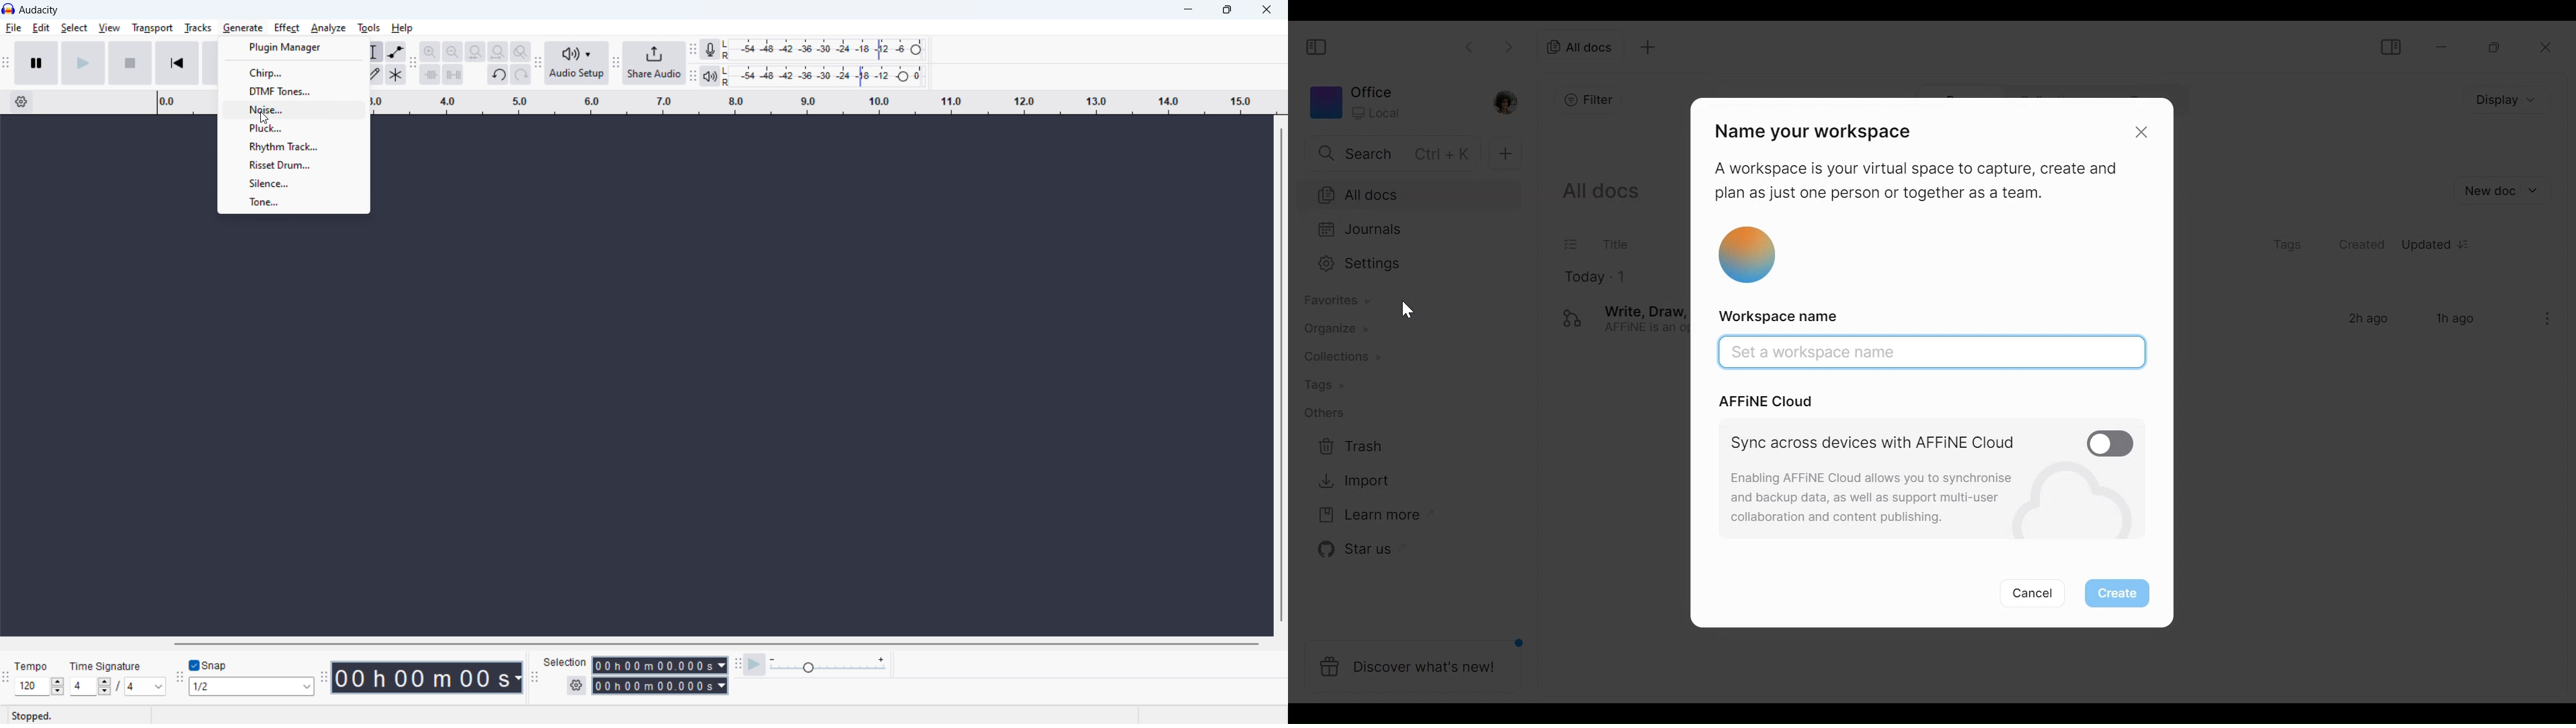  I want to click on Cursor on generate, so click(243, 27).